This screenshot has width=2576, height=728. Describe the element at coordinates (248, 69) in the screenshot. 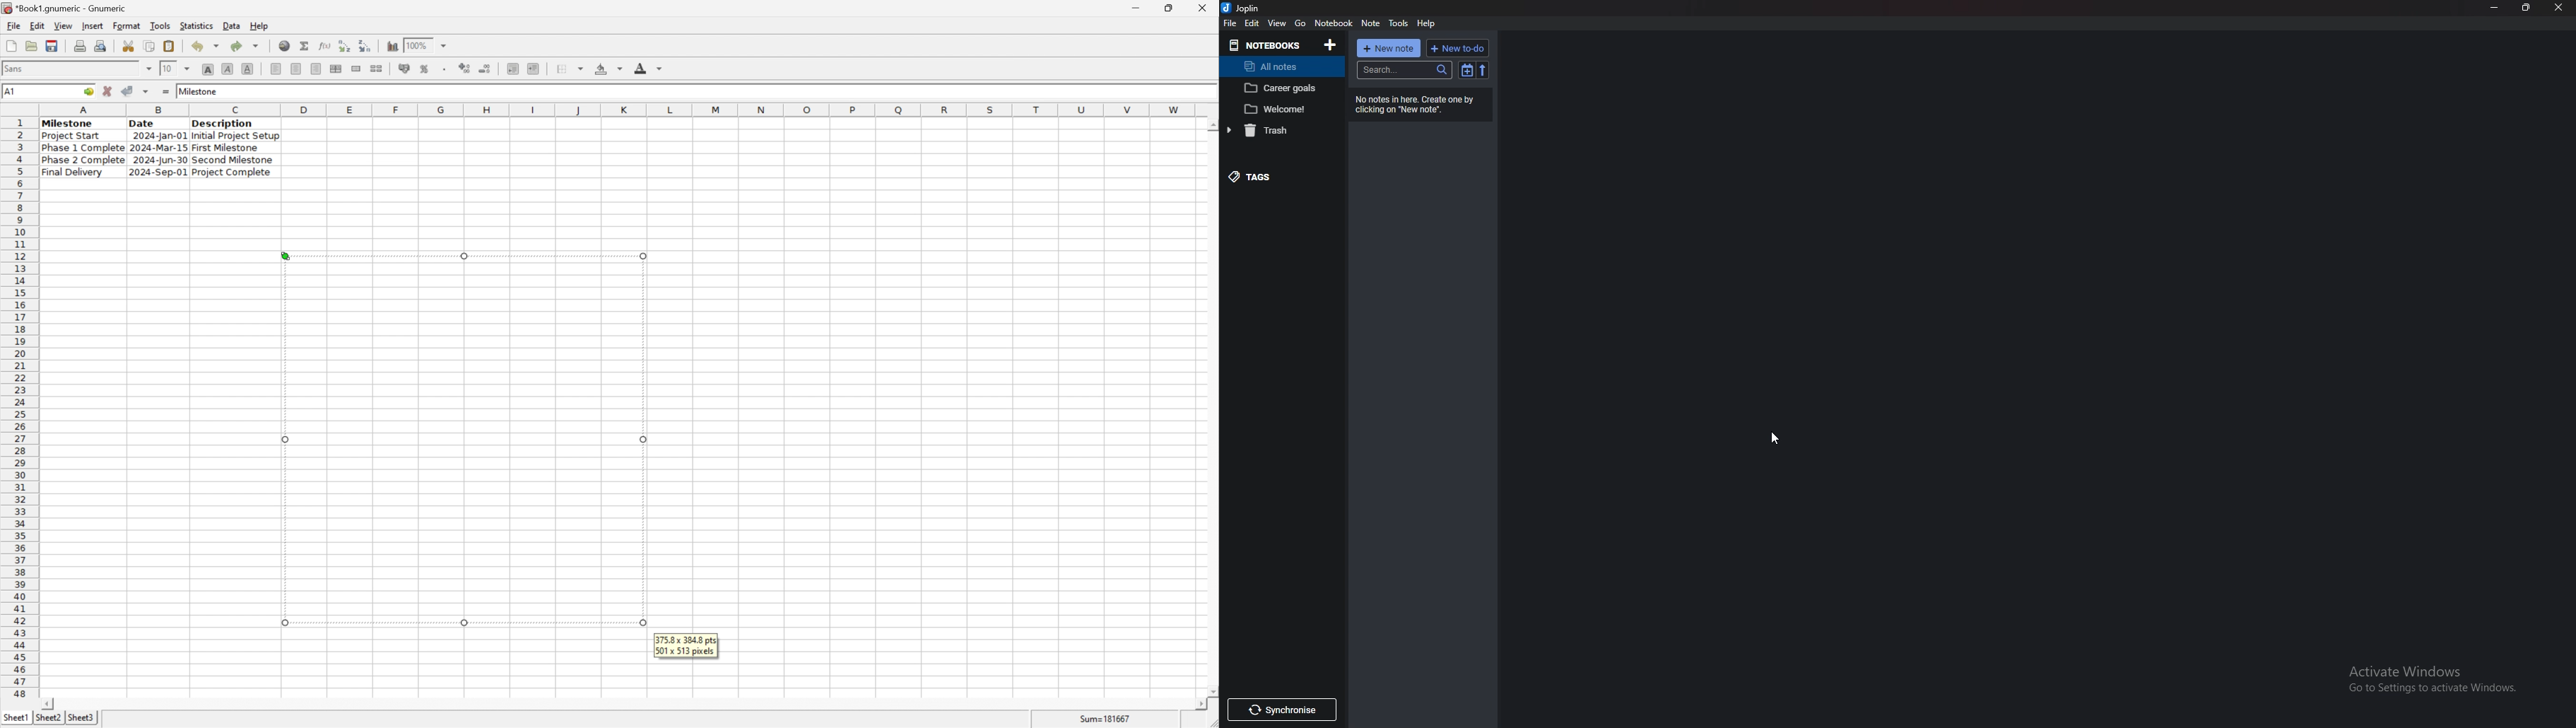

I see `underline` at that location.